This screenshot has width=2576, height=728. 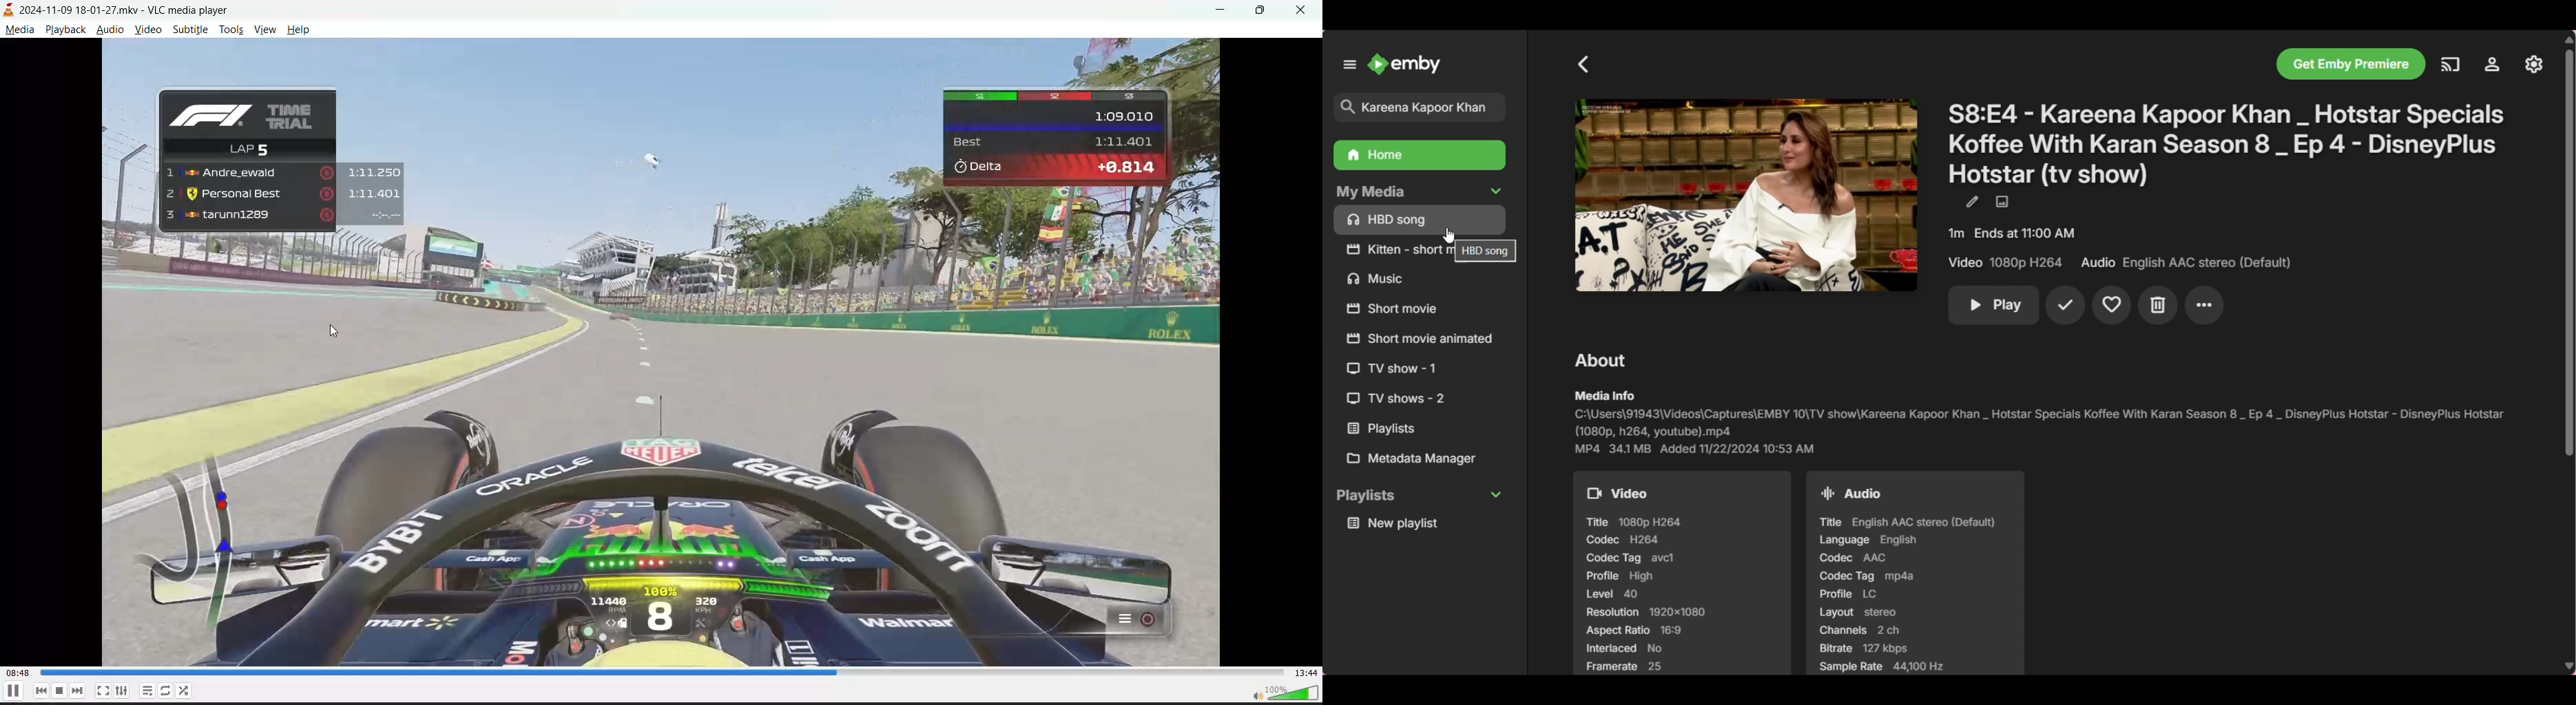 What do you see at coordinates (76, 691) in the screenshot?
I see `next` at bounding box center [76, 691].